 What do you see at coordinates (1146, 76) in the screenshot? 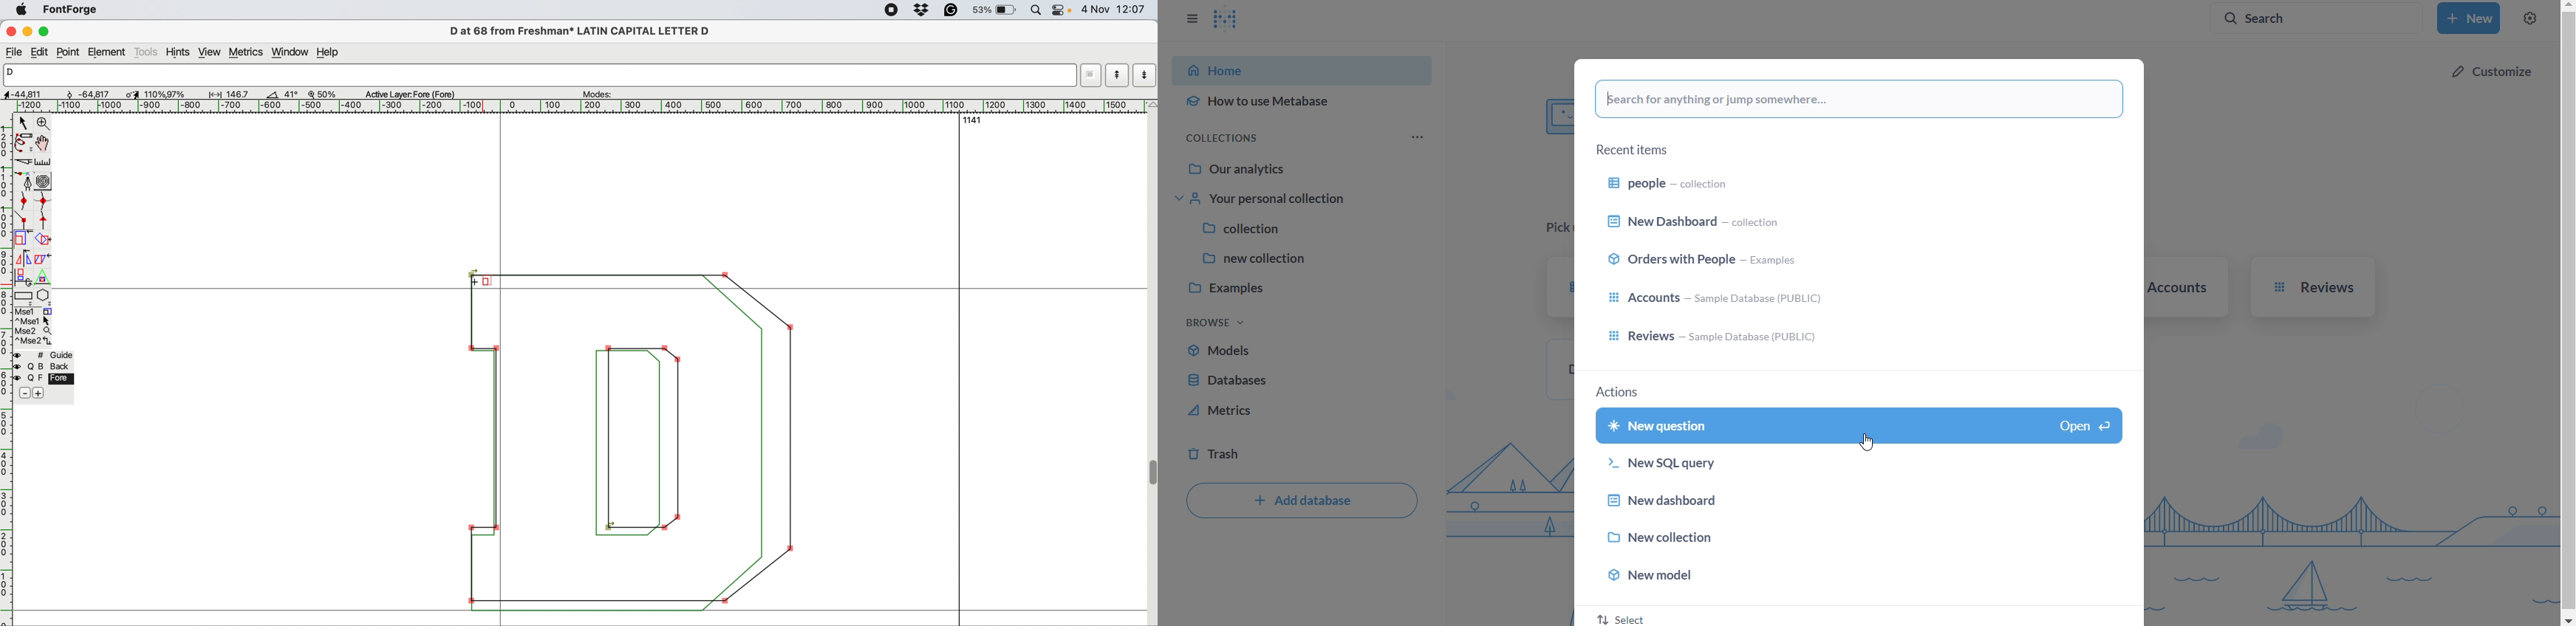
I see `next letter` at bounding box center [1146, 76].